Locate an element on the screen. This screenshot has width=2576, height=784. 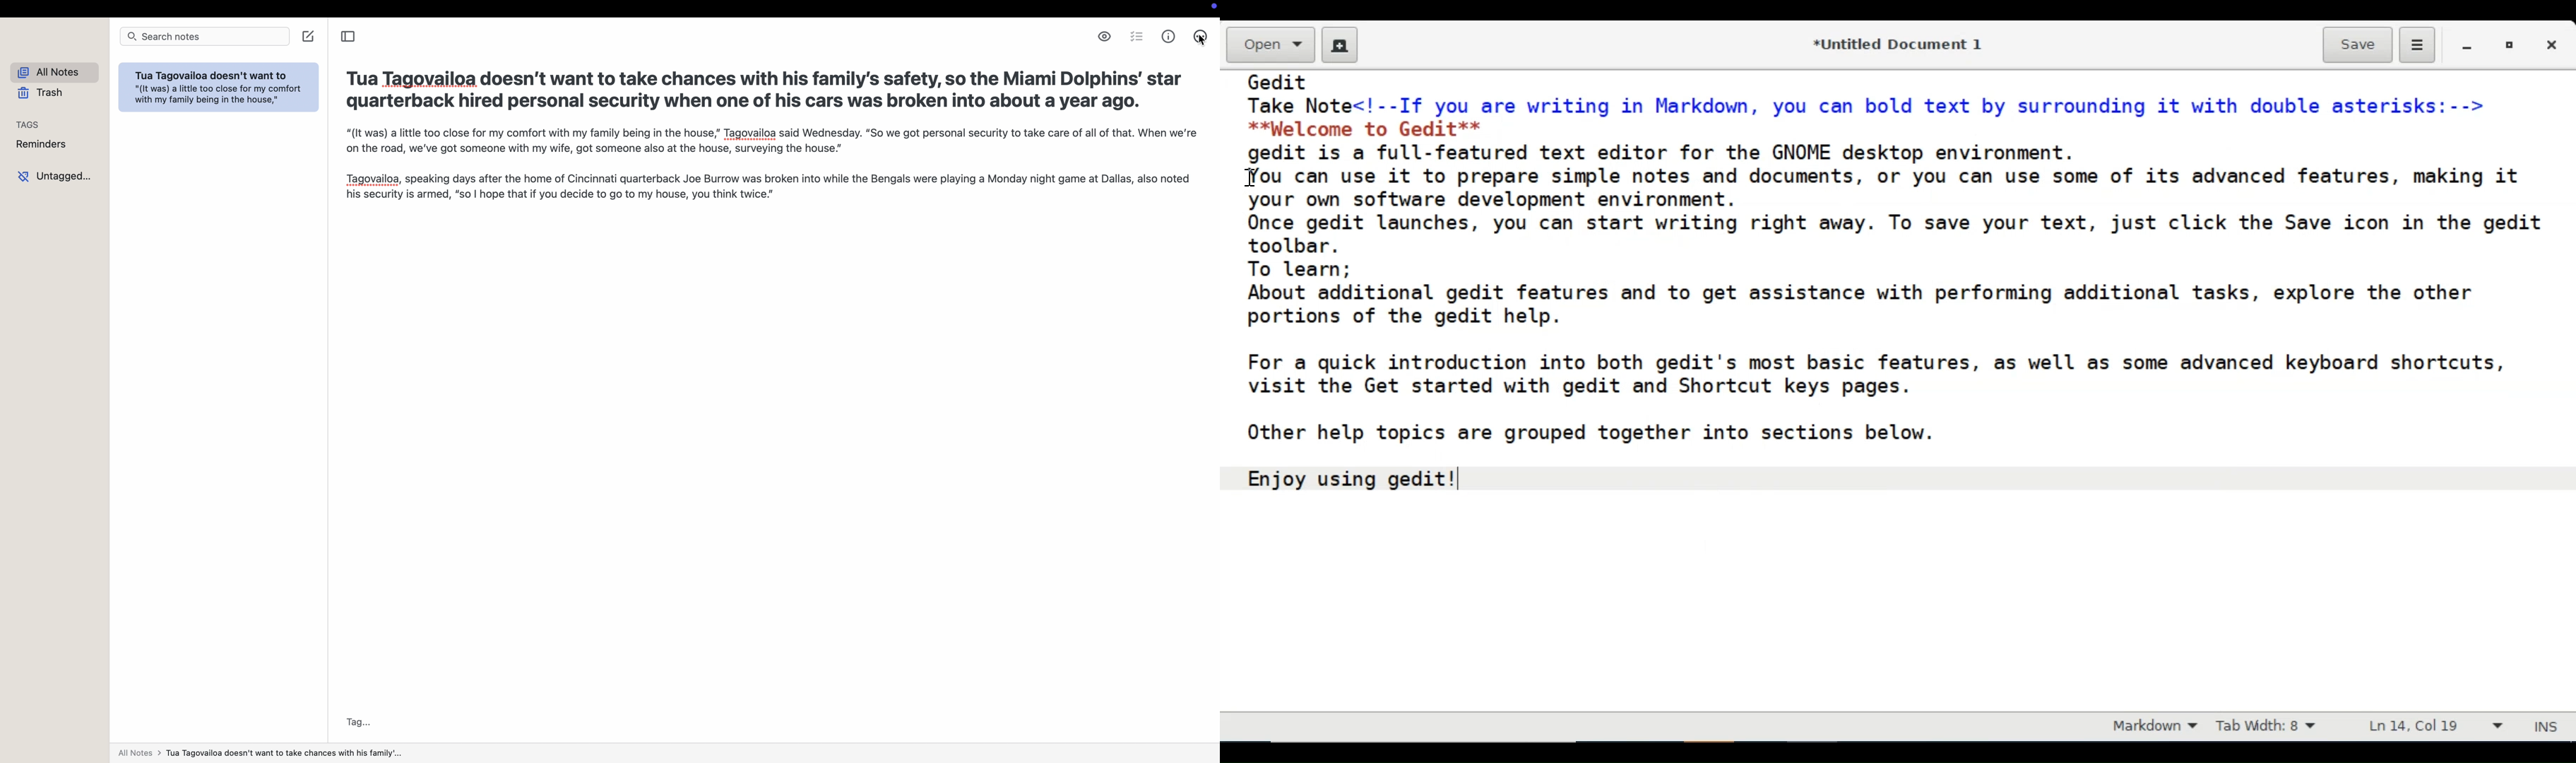
search bar is located at coordinates (206, 36).